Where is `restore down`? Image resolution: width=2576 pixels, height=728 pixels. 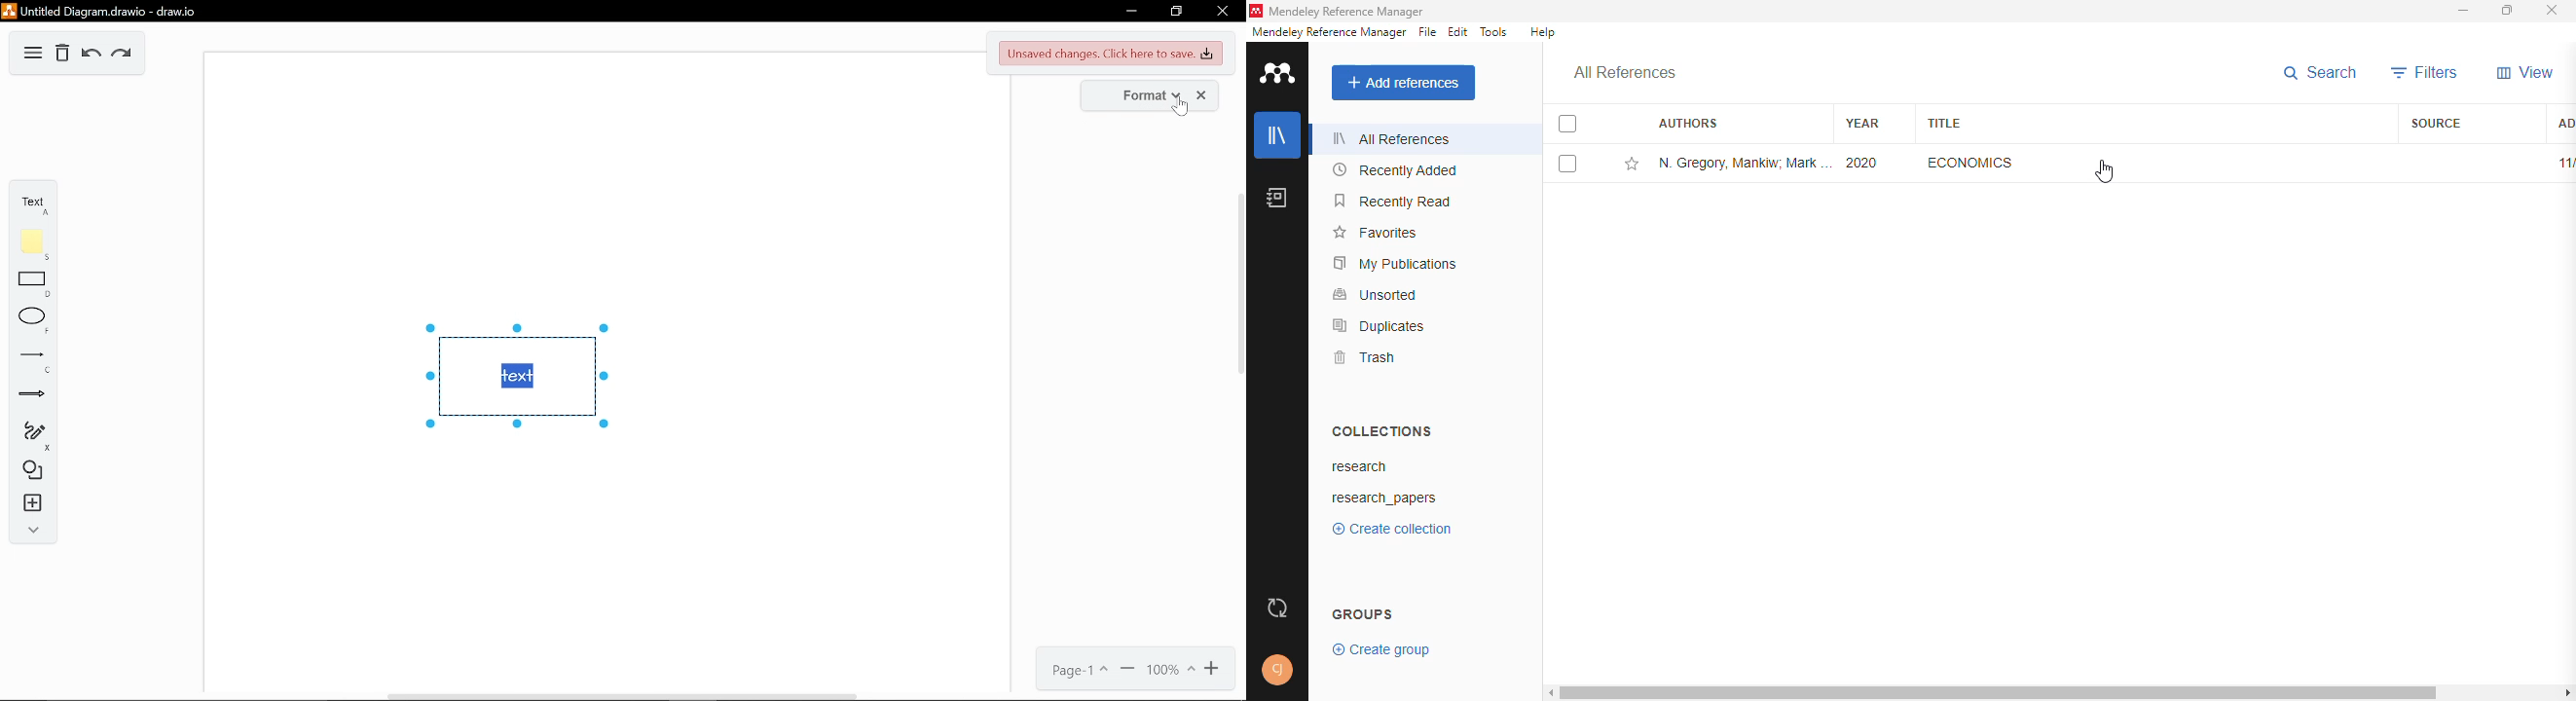 restore down is located at coordinates (1178, 12).